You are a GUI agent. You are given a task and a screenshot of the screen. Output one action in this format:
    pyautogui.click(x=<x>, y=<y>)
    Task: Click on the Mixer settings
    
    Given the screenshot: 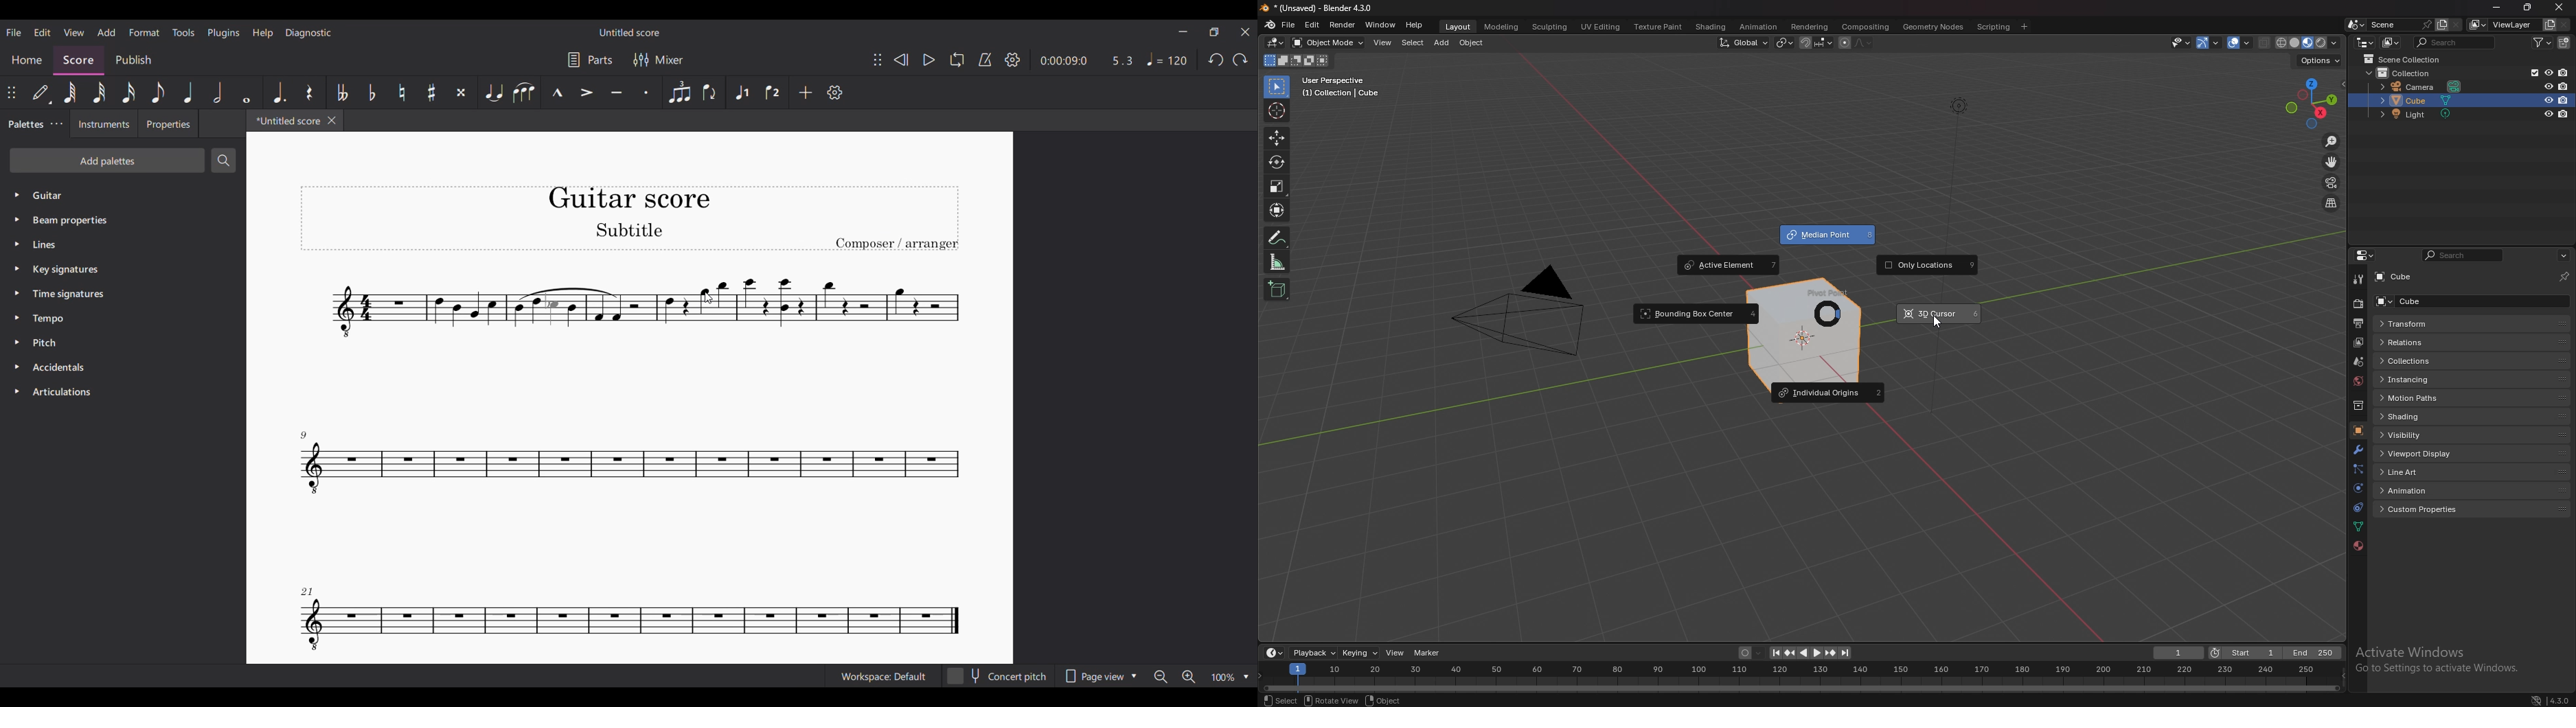 What is the action you would take?
    pyautogui.click(x=658, y=60)
    